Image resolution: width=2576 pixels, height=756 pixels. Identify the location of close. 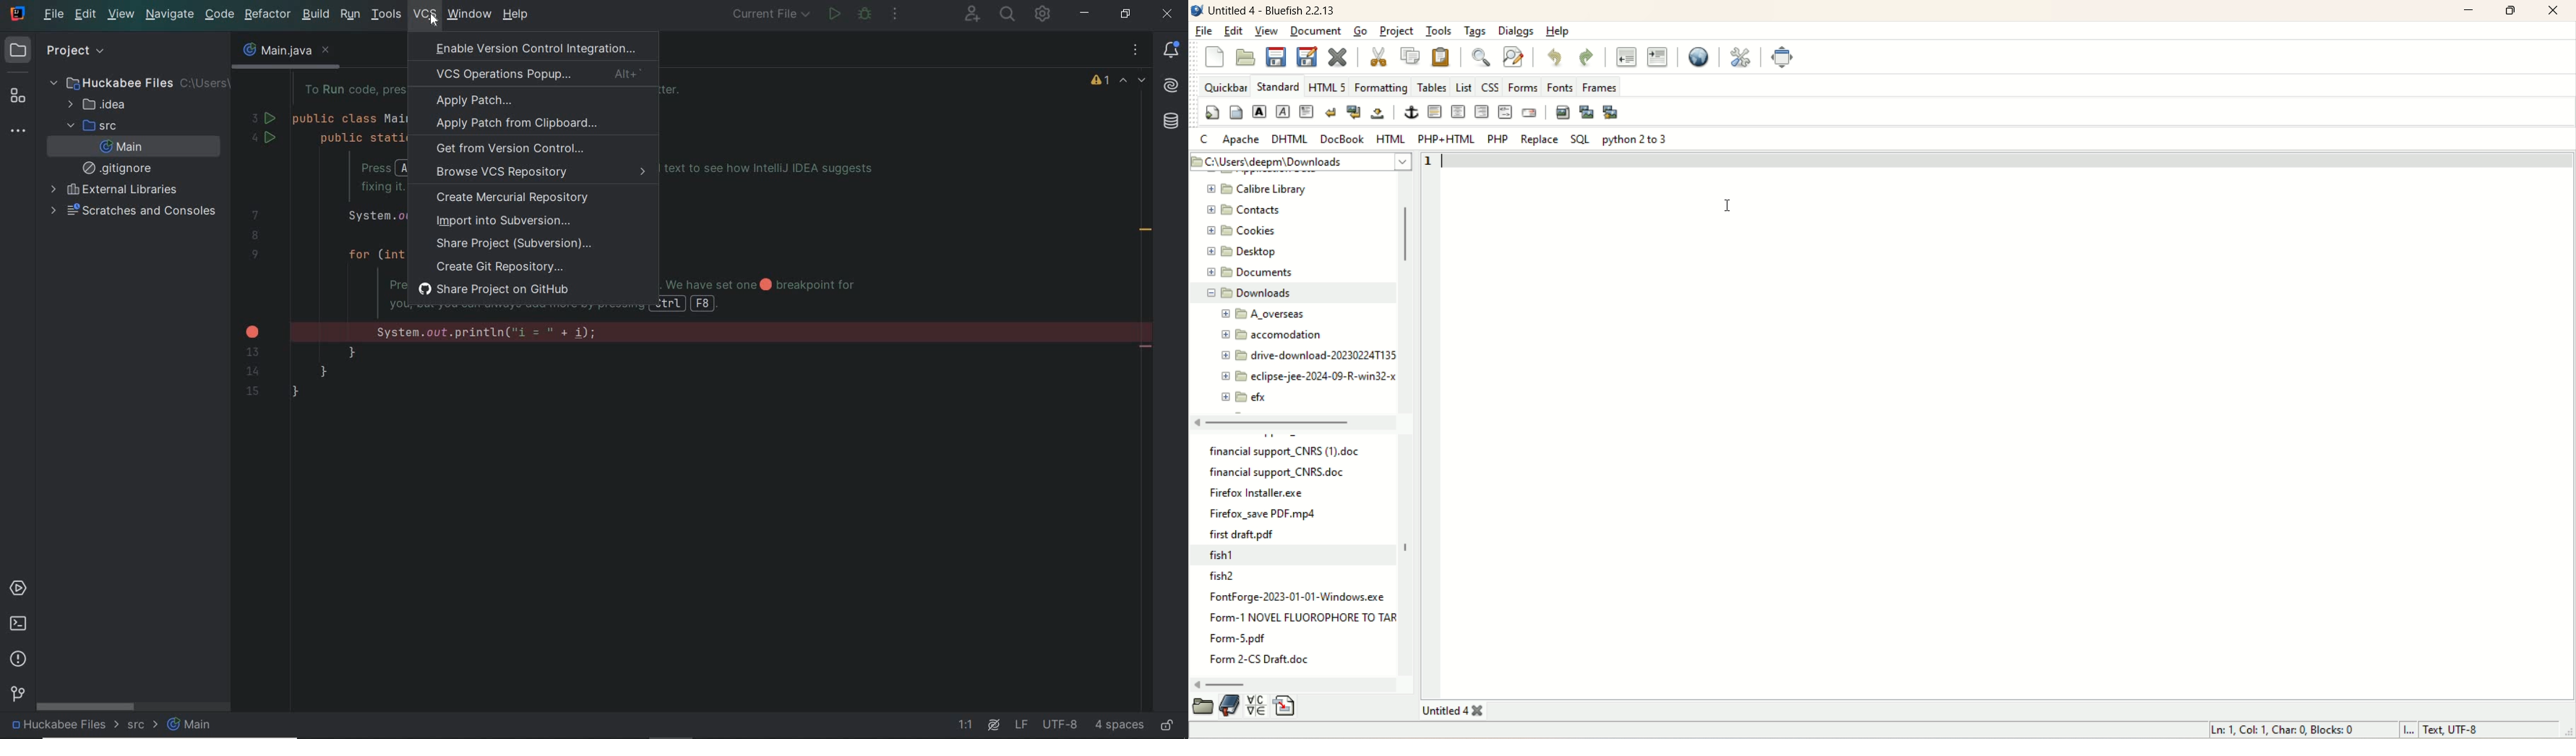
(2553, 10).